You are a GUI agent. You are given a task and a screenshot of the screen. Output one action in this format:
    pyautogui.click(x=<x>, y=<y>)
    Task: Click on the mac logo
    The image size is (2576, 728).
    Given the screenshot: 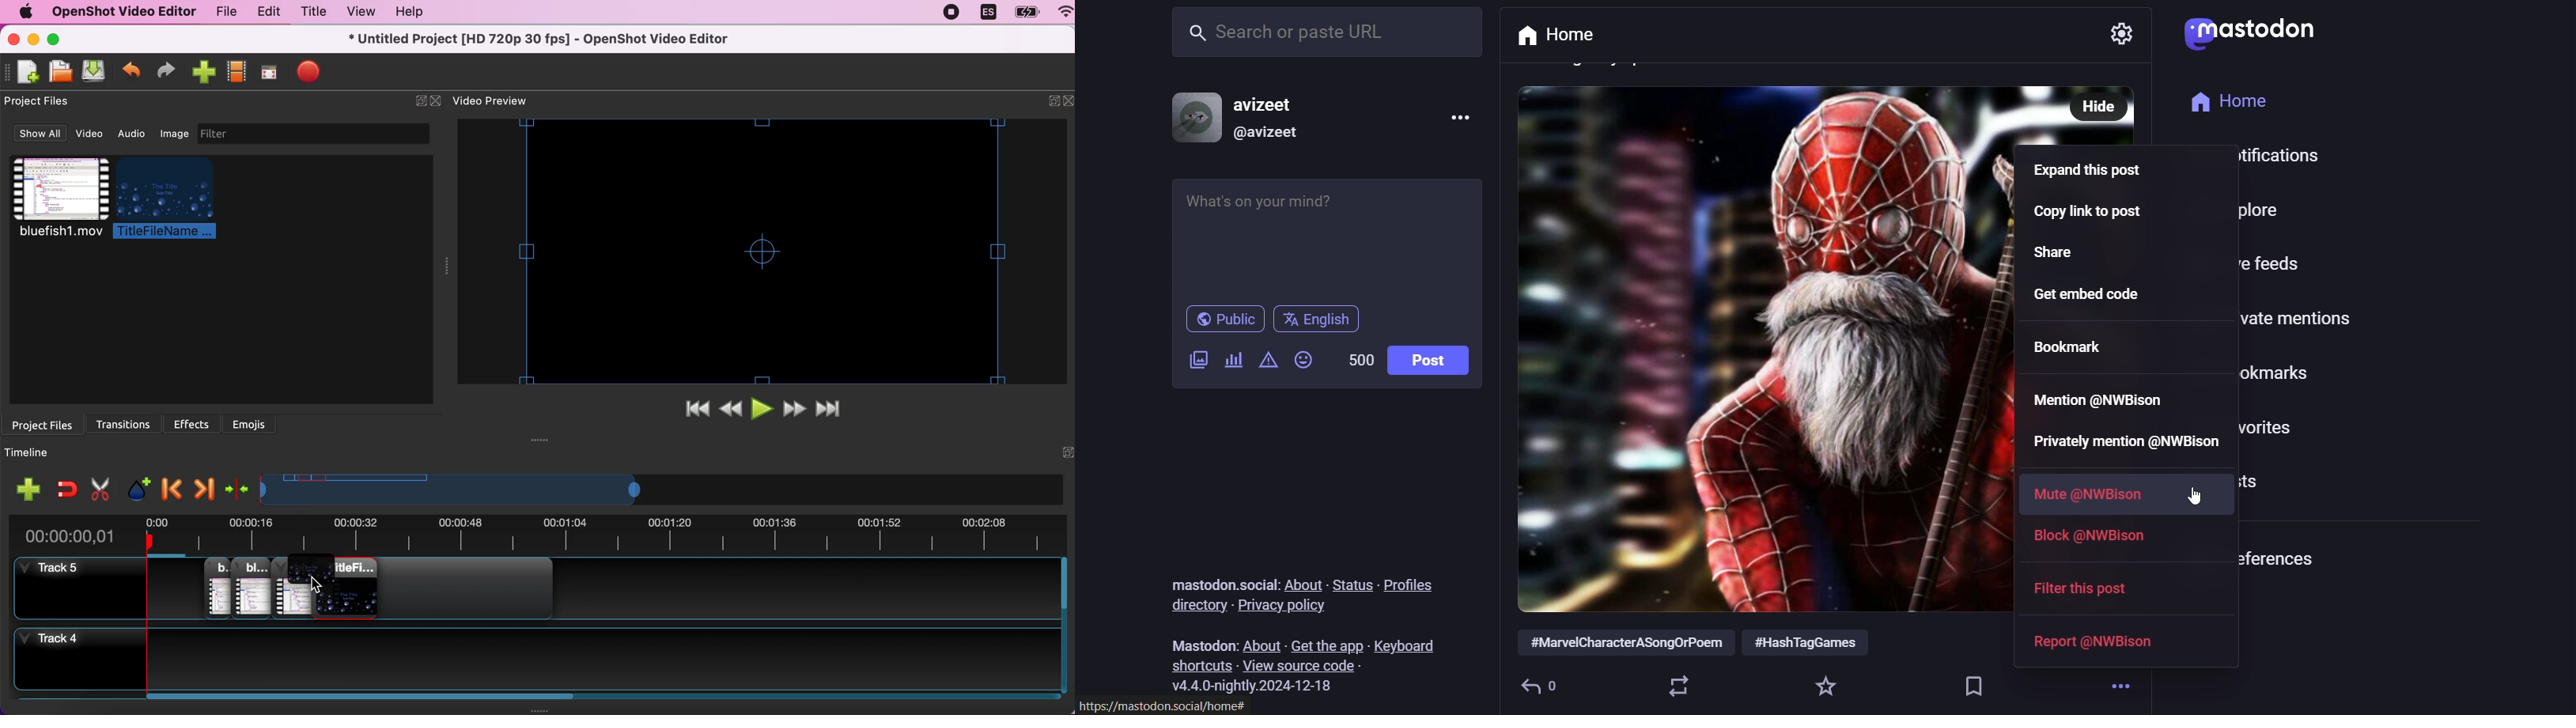 What is the action you would take?
    pyautogui.click(x=22, y=12)
    